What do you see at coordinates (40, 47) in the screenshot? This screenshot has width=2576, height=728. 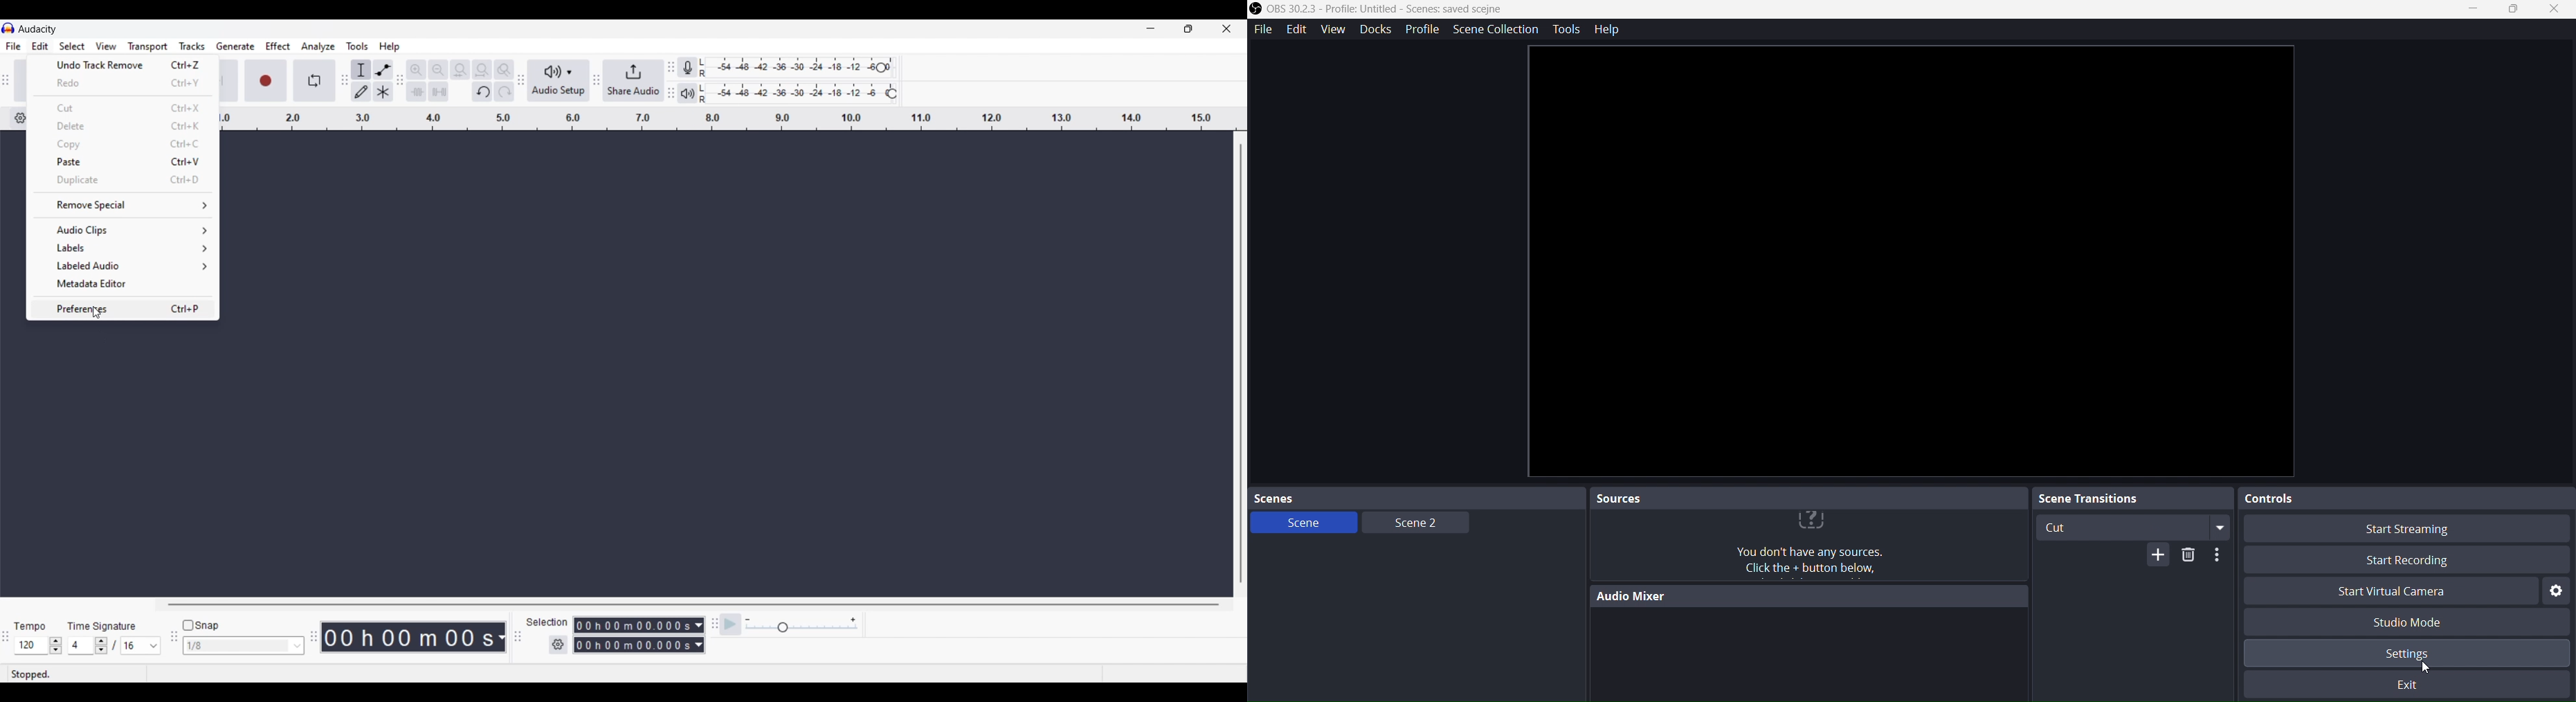 I see `Edit menu` at bounding box center [40, 47].